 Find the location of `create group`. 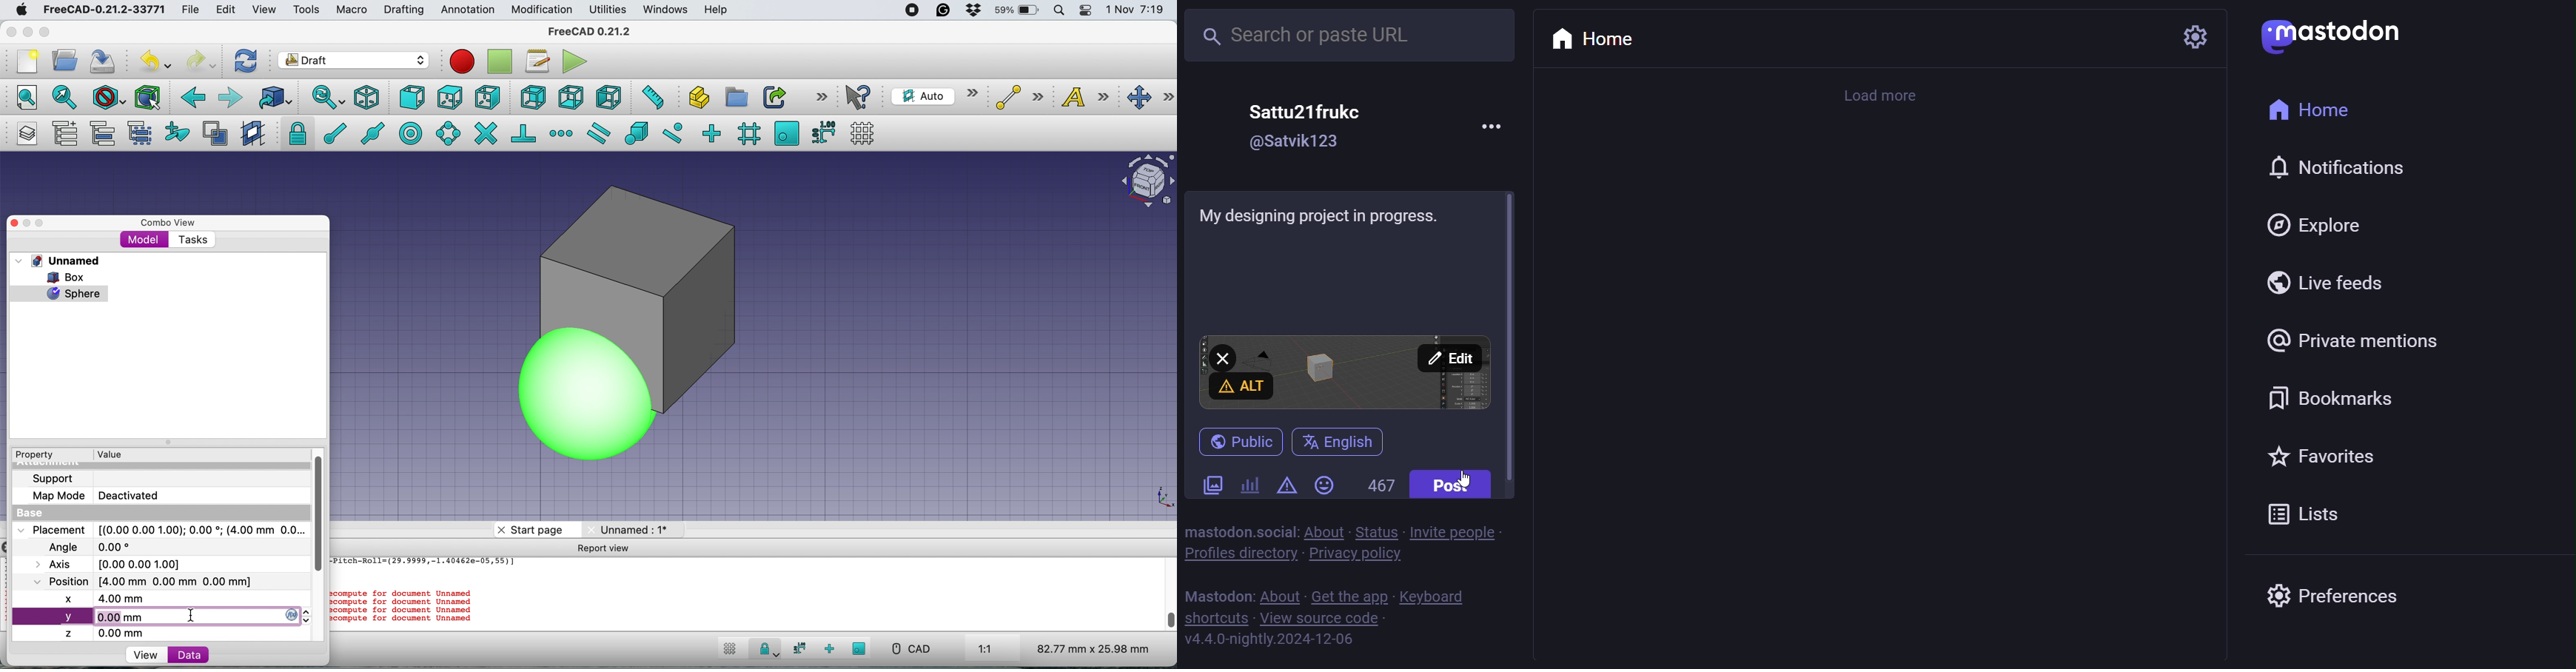

create group is located at coordinates (735, 97).